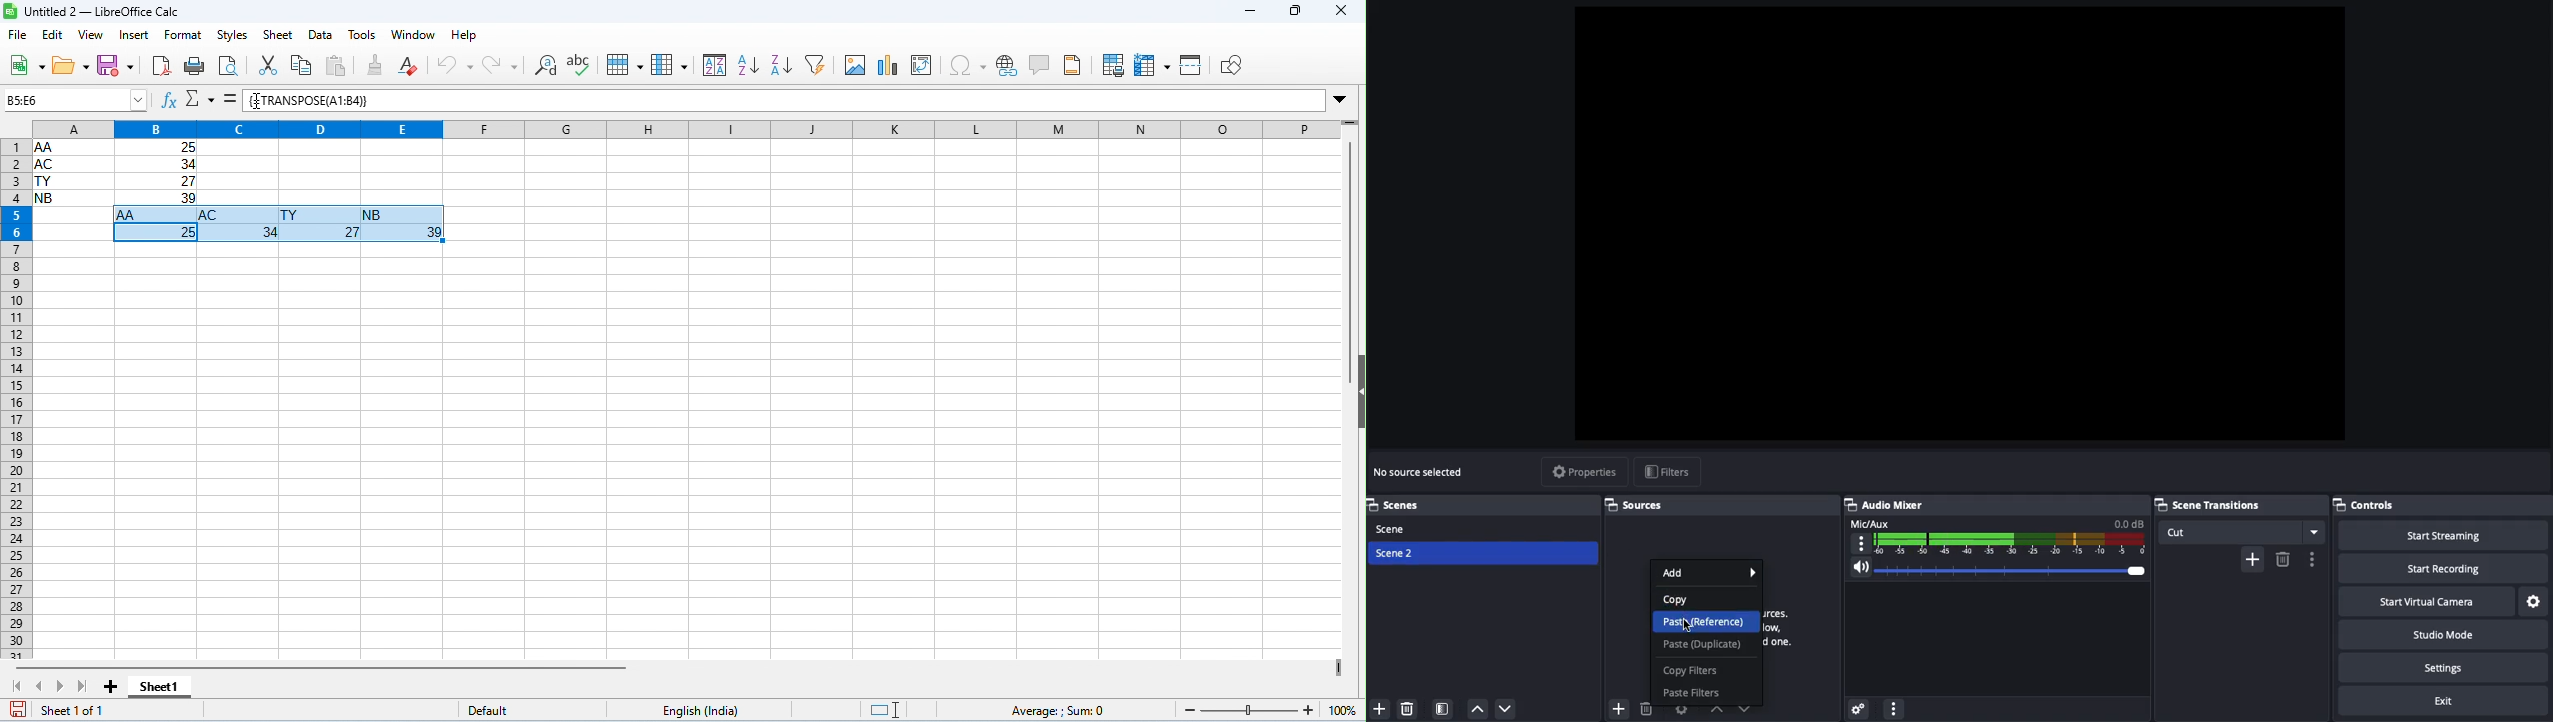  Describe the element at coordinates (14, 401) in the screenshot. I see `row numbers` at that location.